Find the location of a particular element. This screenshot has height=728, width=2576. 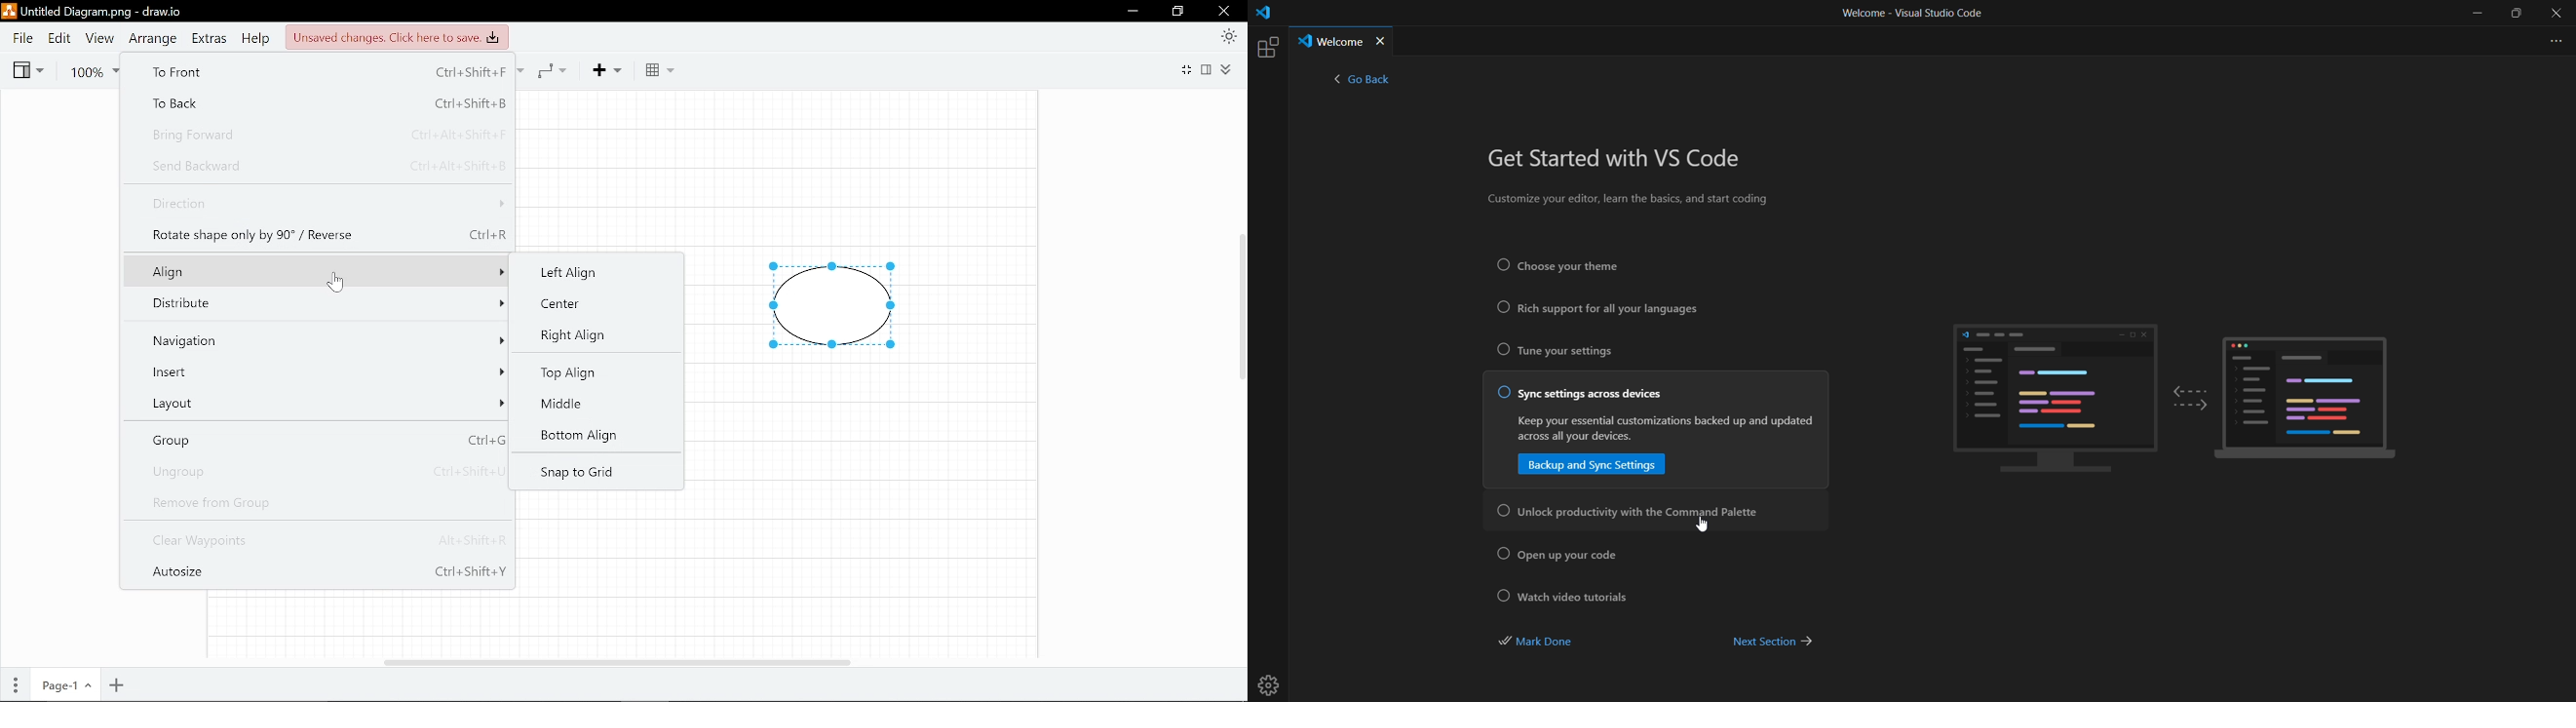

Insert is located at coordinates (323, 370).